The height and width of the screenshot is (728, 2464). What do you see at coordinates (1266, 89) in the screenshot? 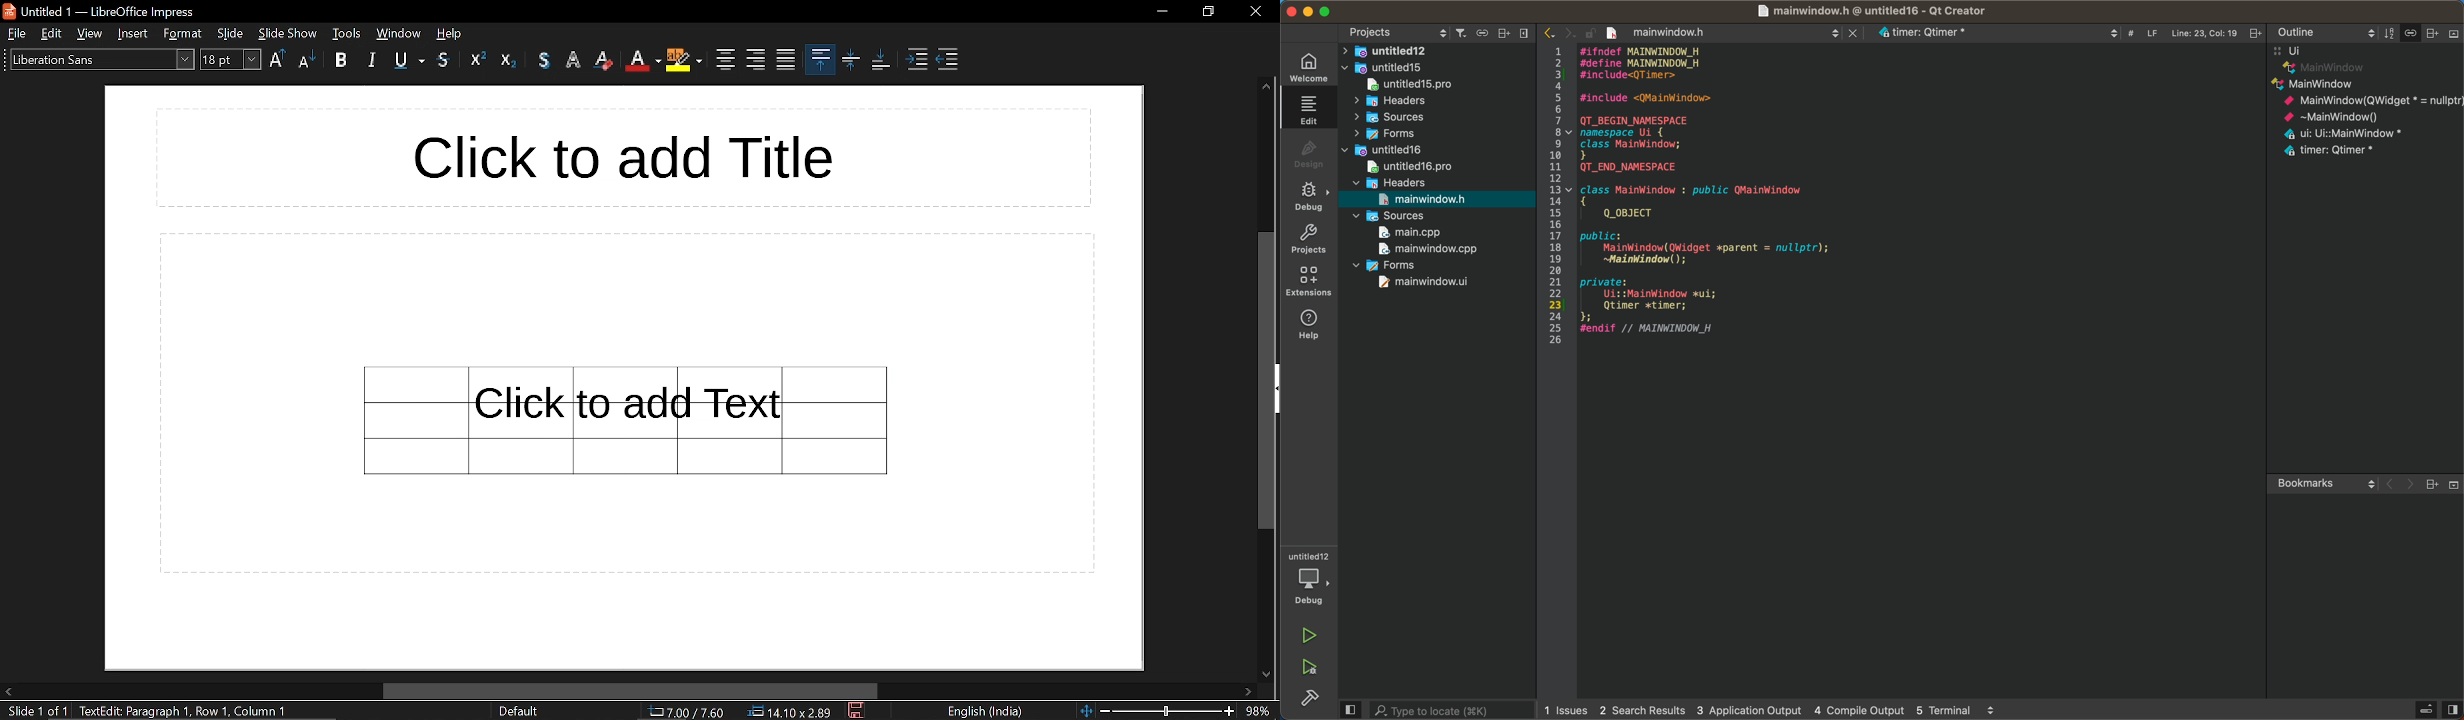
I see `move up` at bounding box center [1266, 89].